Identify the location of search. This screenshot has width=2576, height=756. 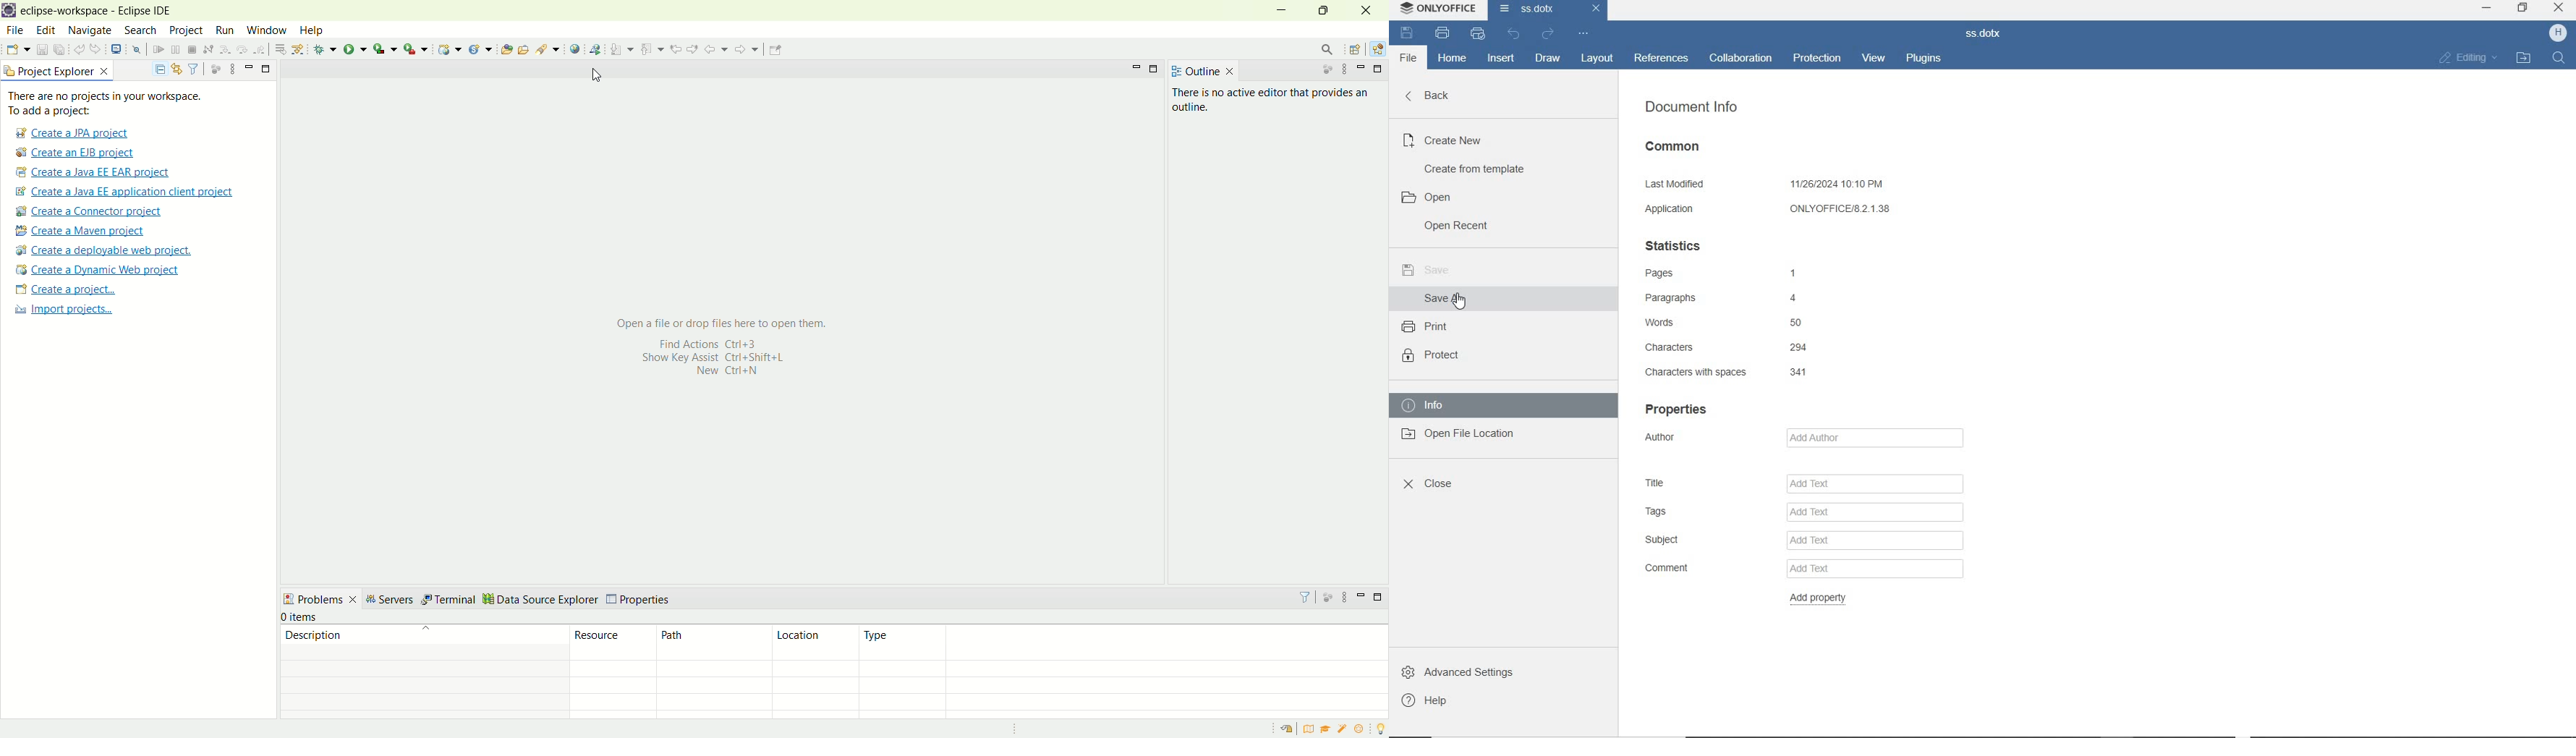
(548, 48).